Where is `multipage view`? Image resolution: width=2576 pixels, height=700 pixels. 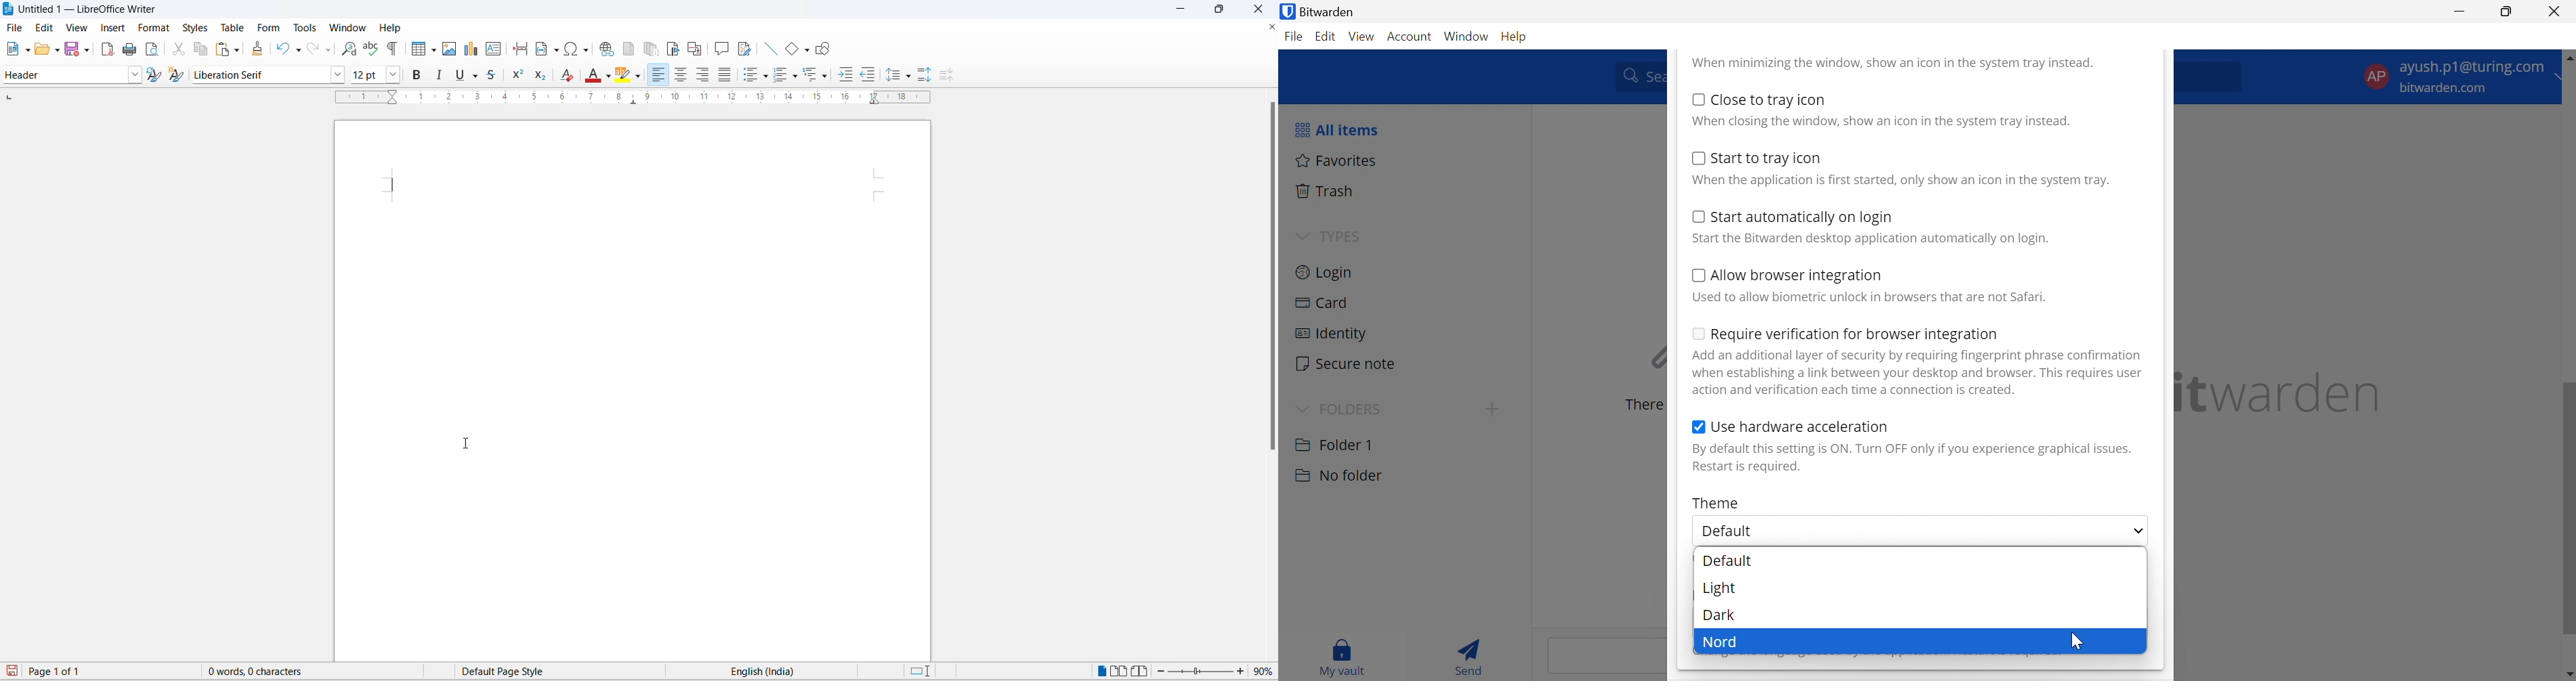
multipage view is located at coordinates (1118, 671).